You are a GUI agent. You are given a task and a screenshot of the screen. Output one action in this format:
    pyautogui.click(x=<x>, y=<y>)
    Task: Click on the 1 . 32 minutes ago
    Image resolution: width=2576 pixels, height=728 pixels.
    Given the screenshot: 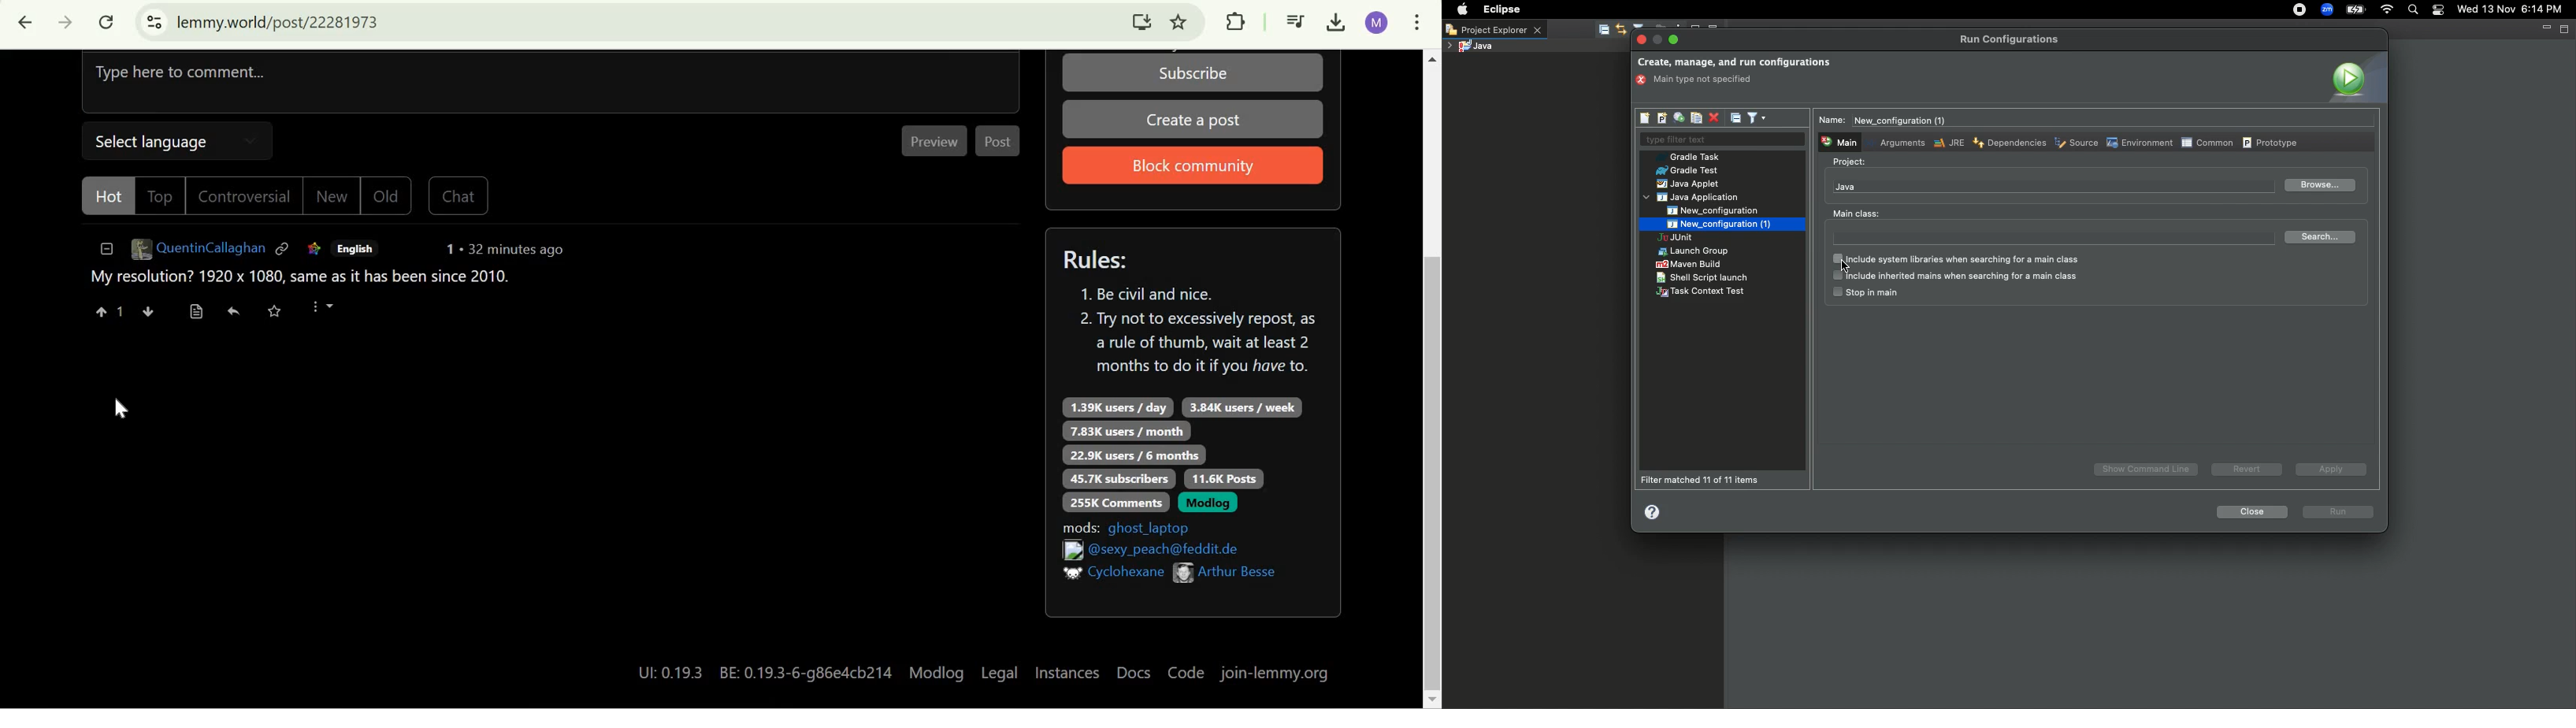 What is the action you would take?
    pyautogui.click(x=517, y=250)
    